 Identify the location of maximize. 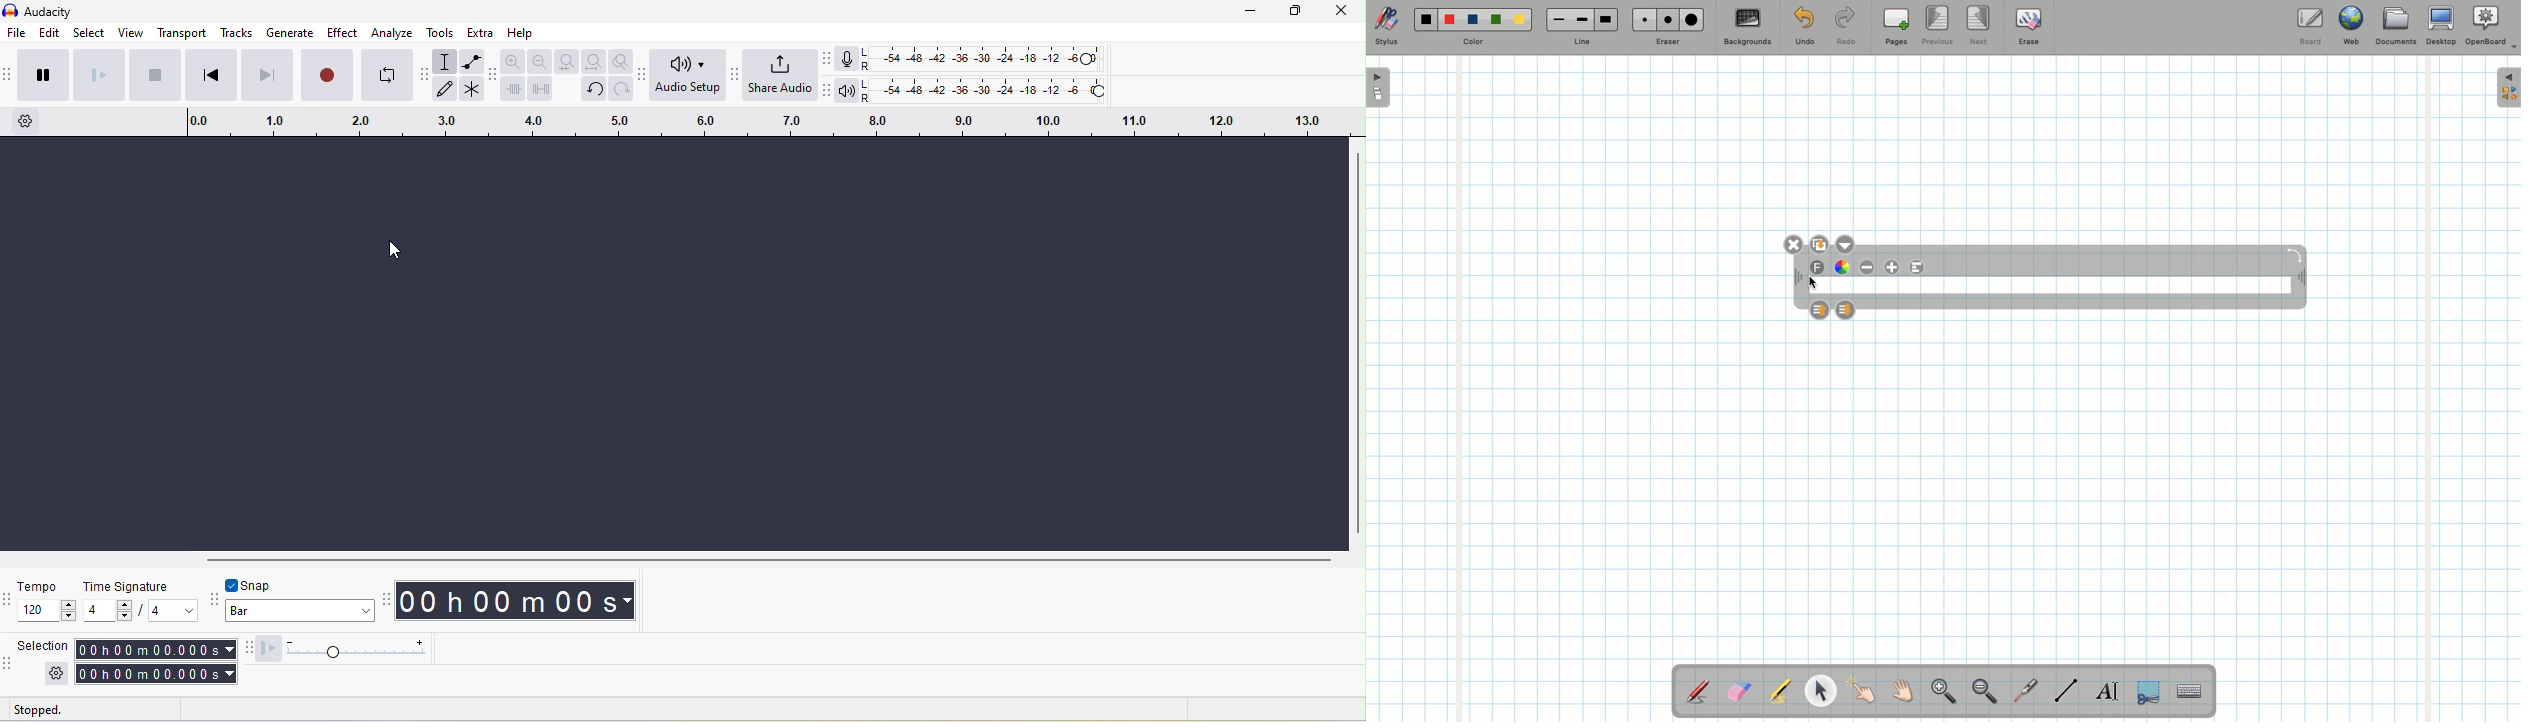
(1290, 12).